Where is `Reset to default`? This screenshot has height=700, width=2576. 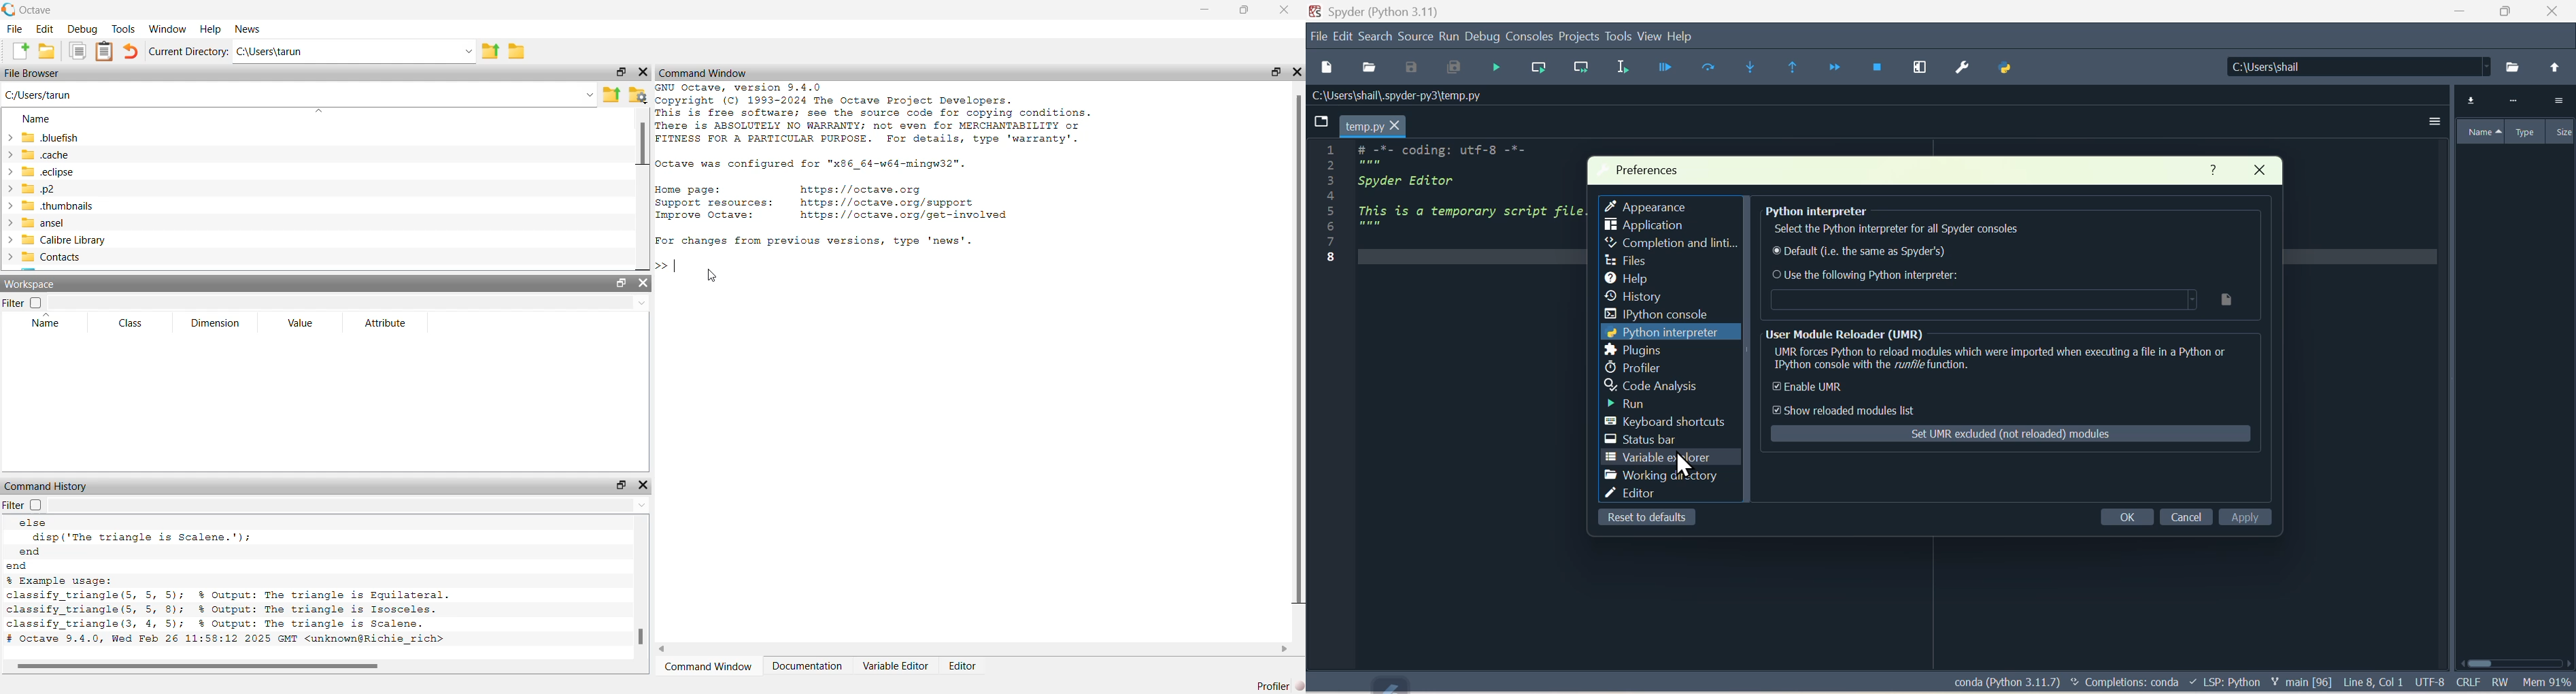 Reset to default is located at coordinates (1657, 520).